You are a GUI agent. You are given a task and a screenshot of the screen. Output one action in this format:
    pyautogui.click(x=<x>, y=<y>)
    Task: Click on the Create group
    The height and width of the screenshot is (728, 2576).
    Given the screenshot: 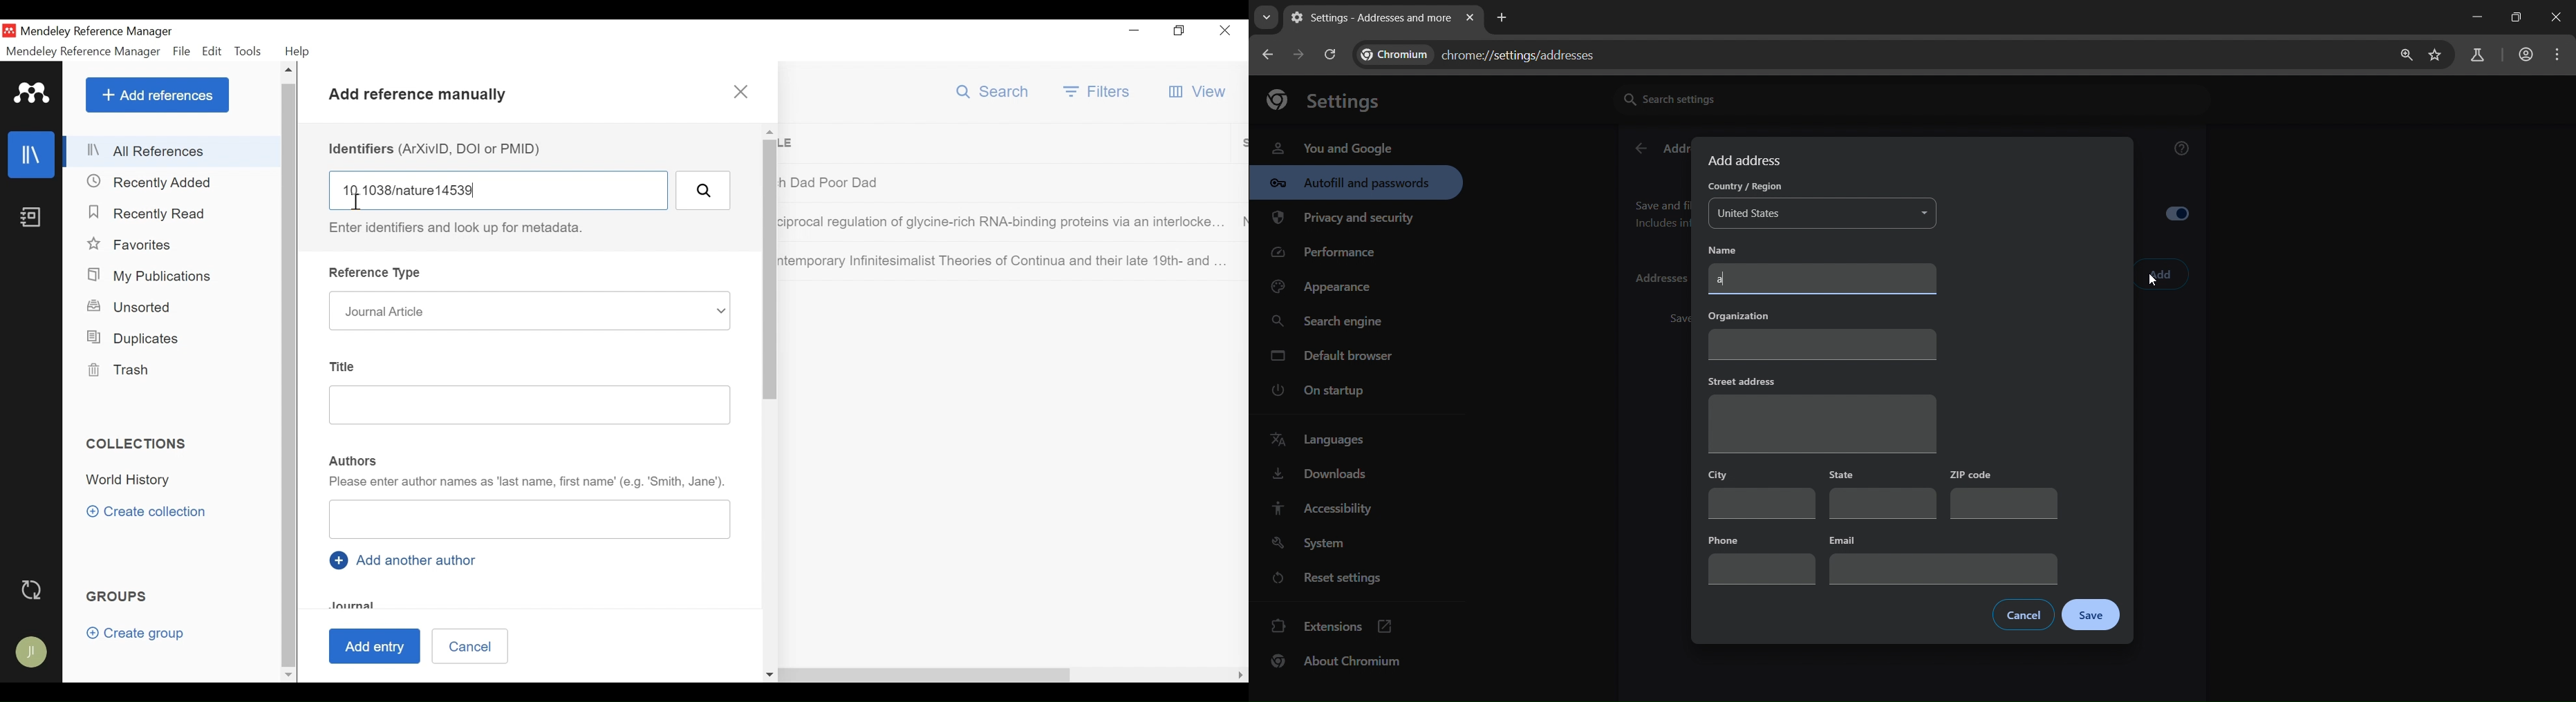 What is the action you would take?
    pyautogui.click(x=138, y=634)
    